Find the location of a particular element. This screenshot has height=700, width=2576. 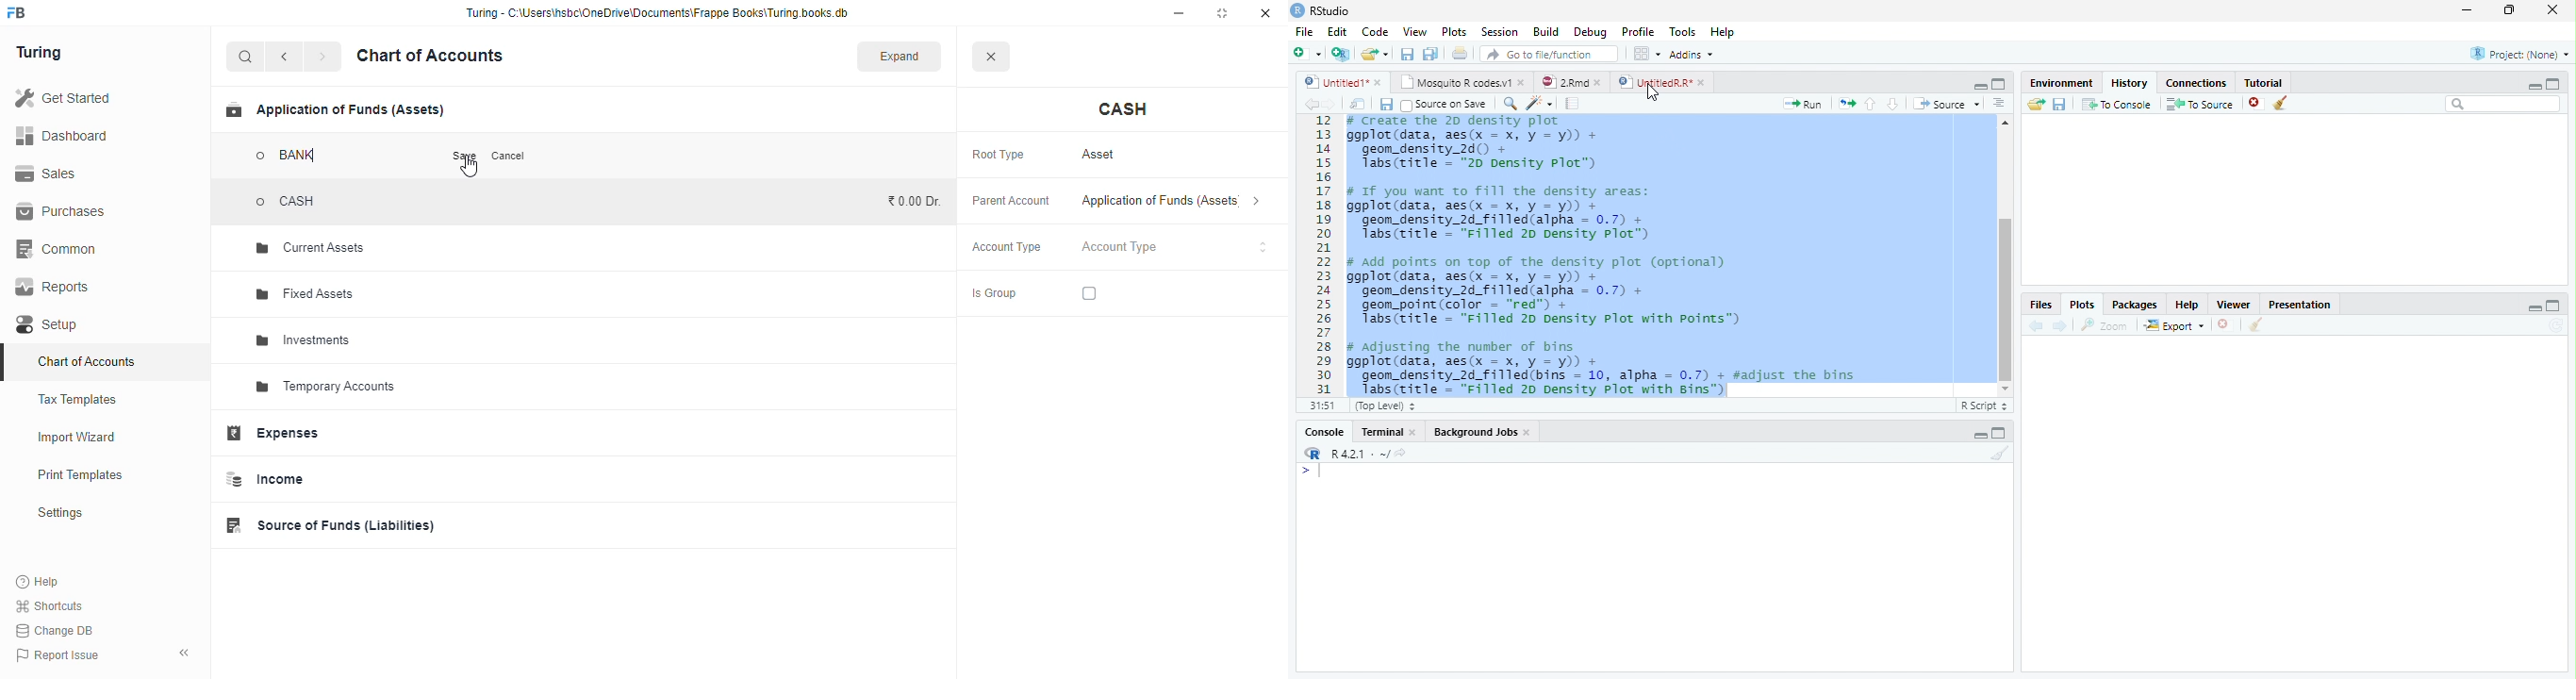

search is located at coordinates (246, 57).